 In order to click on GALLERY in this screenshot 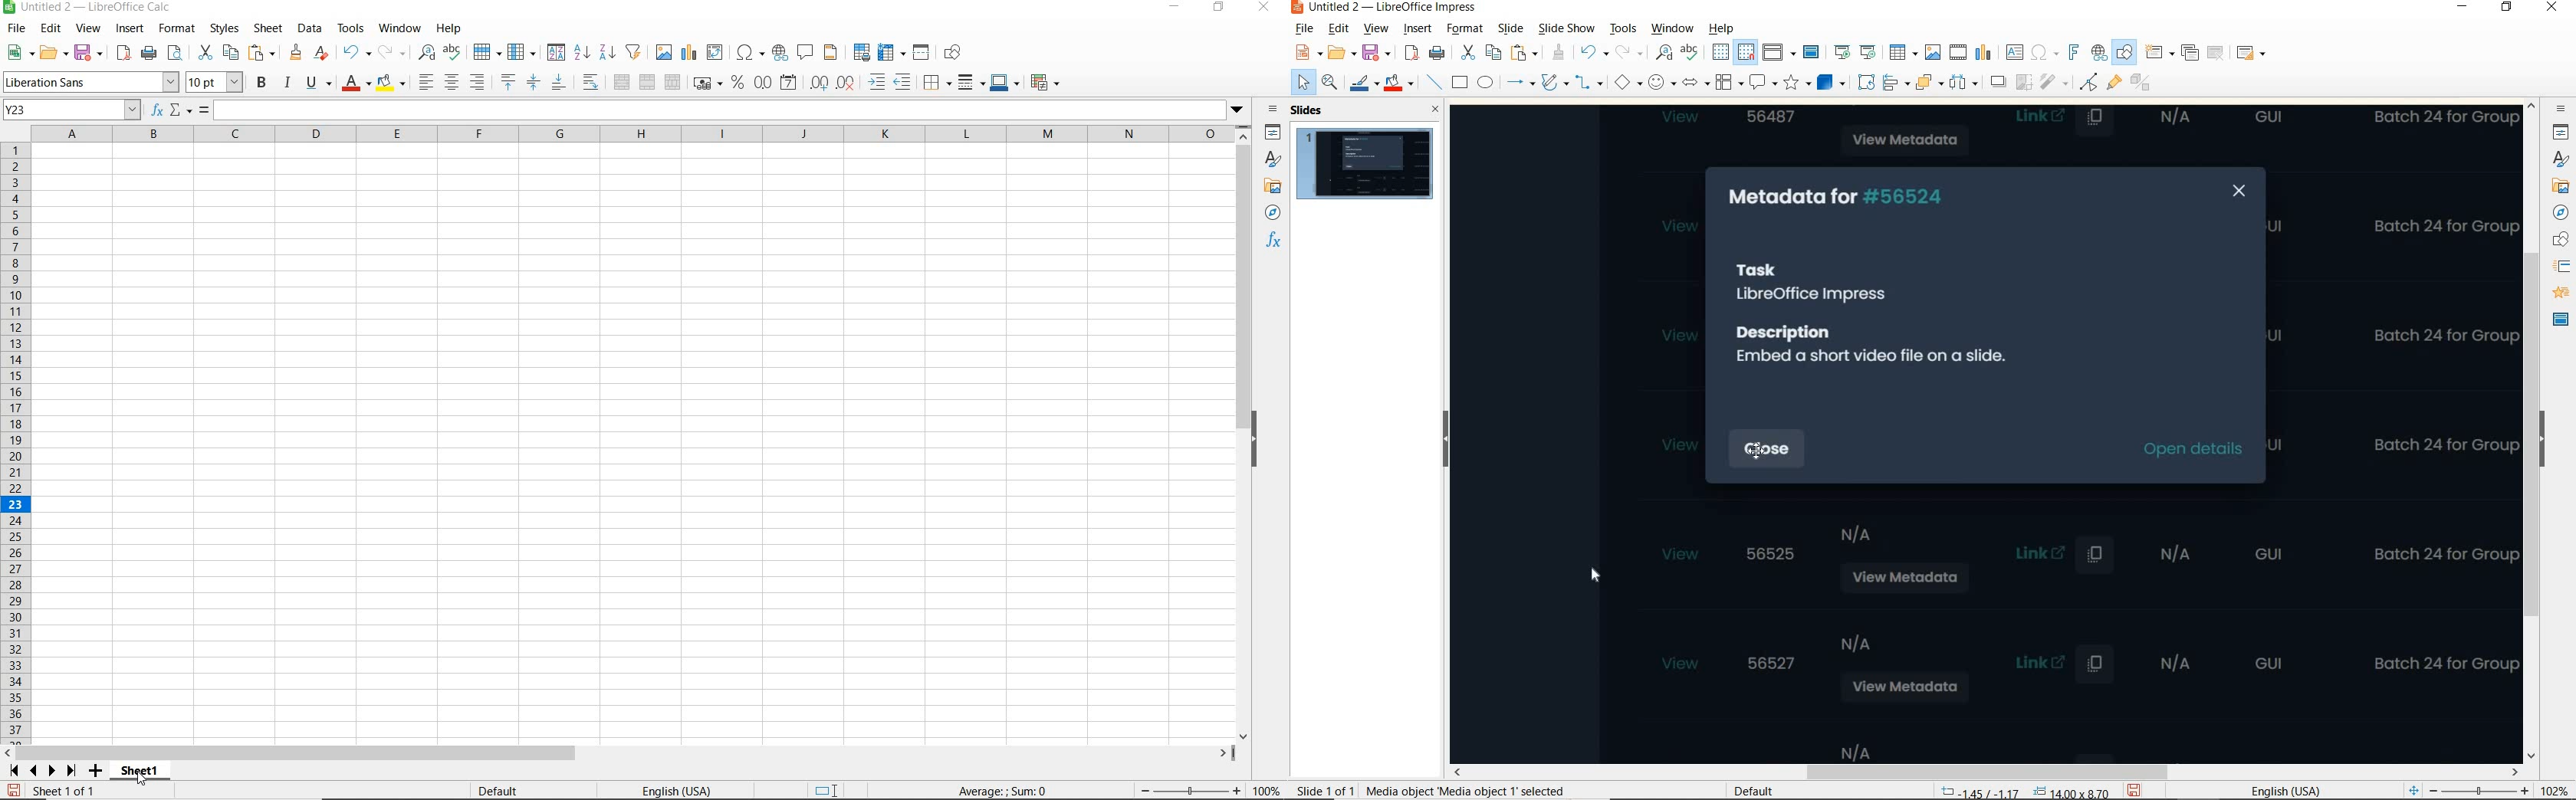, I will do `click(1273, 189)`.